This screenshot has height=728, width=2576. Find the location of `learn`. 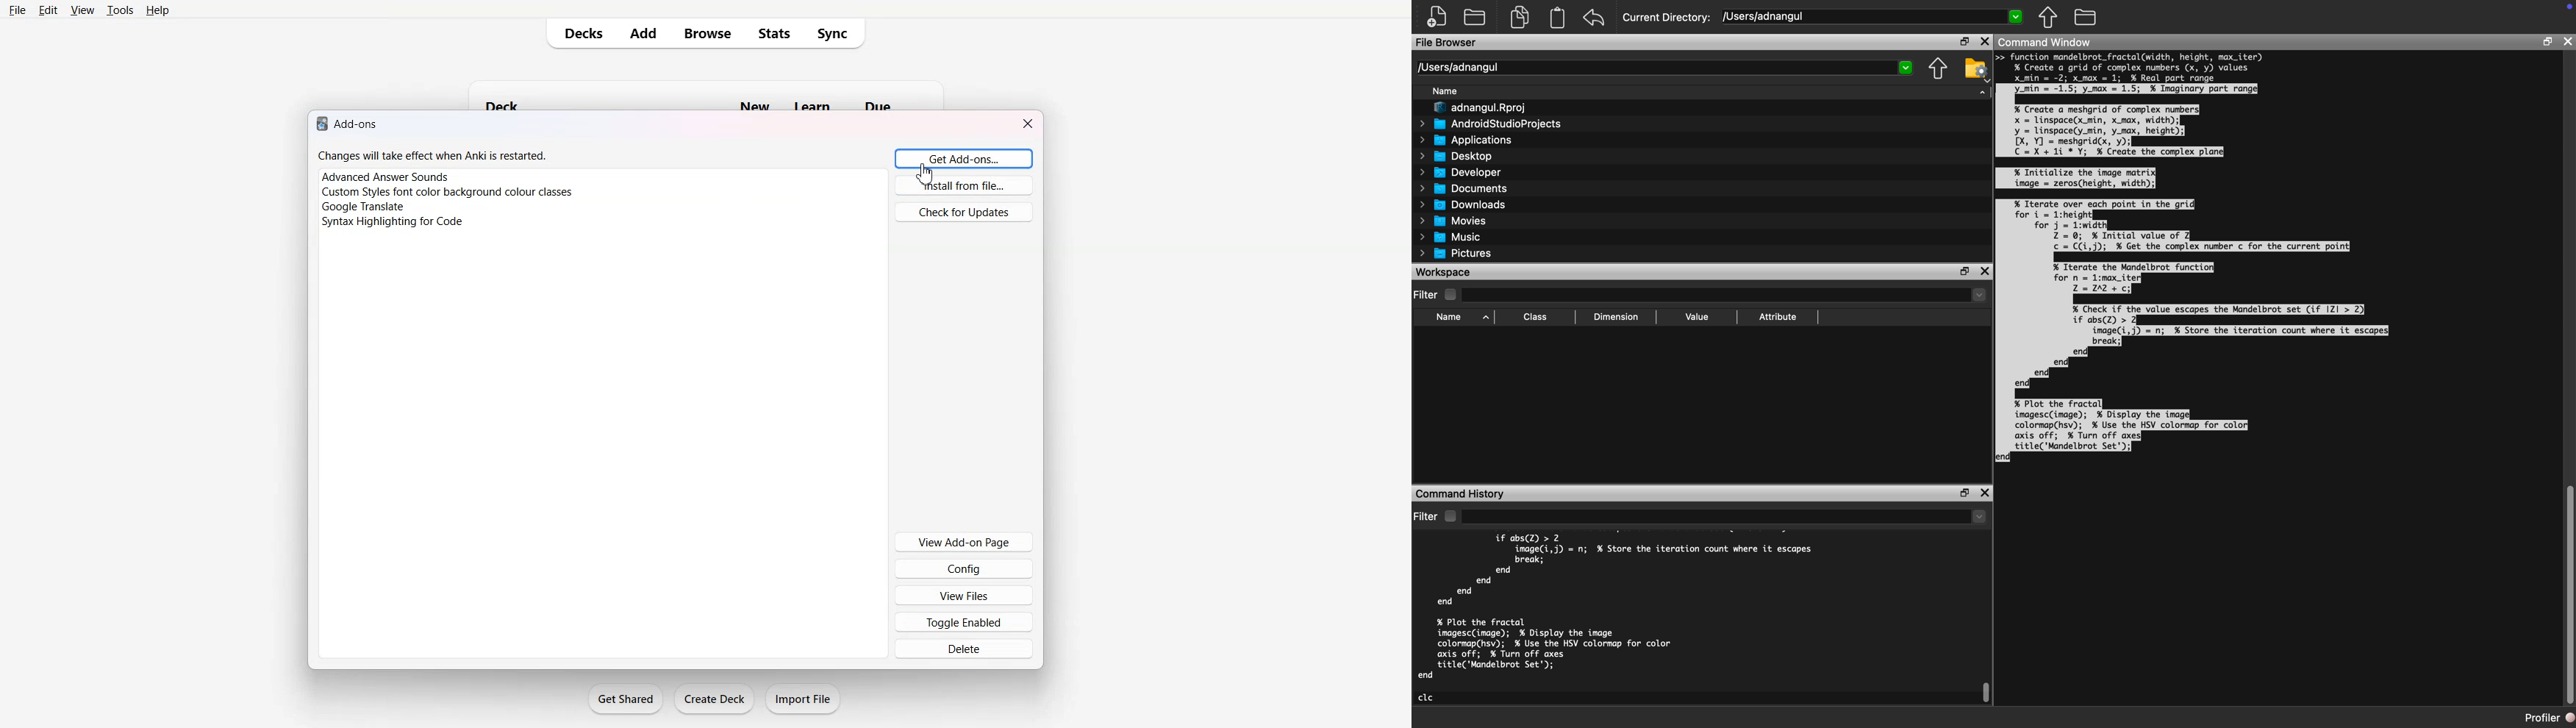

learn is located at coordinates (813, 105).